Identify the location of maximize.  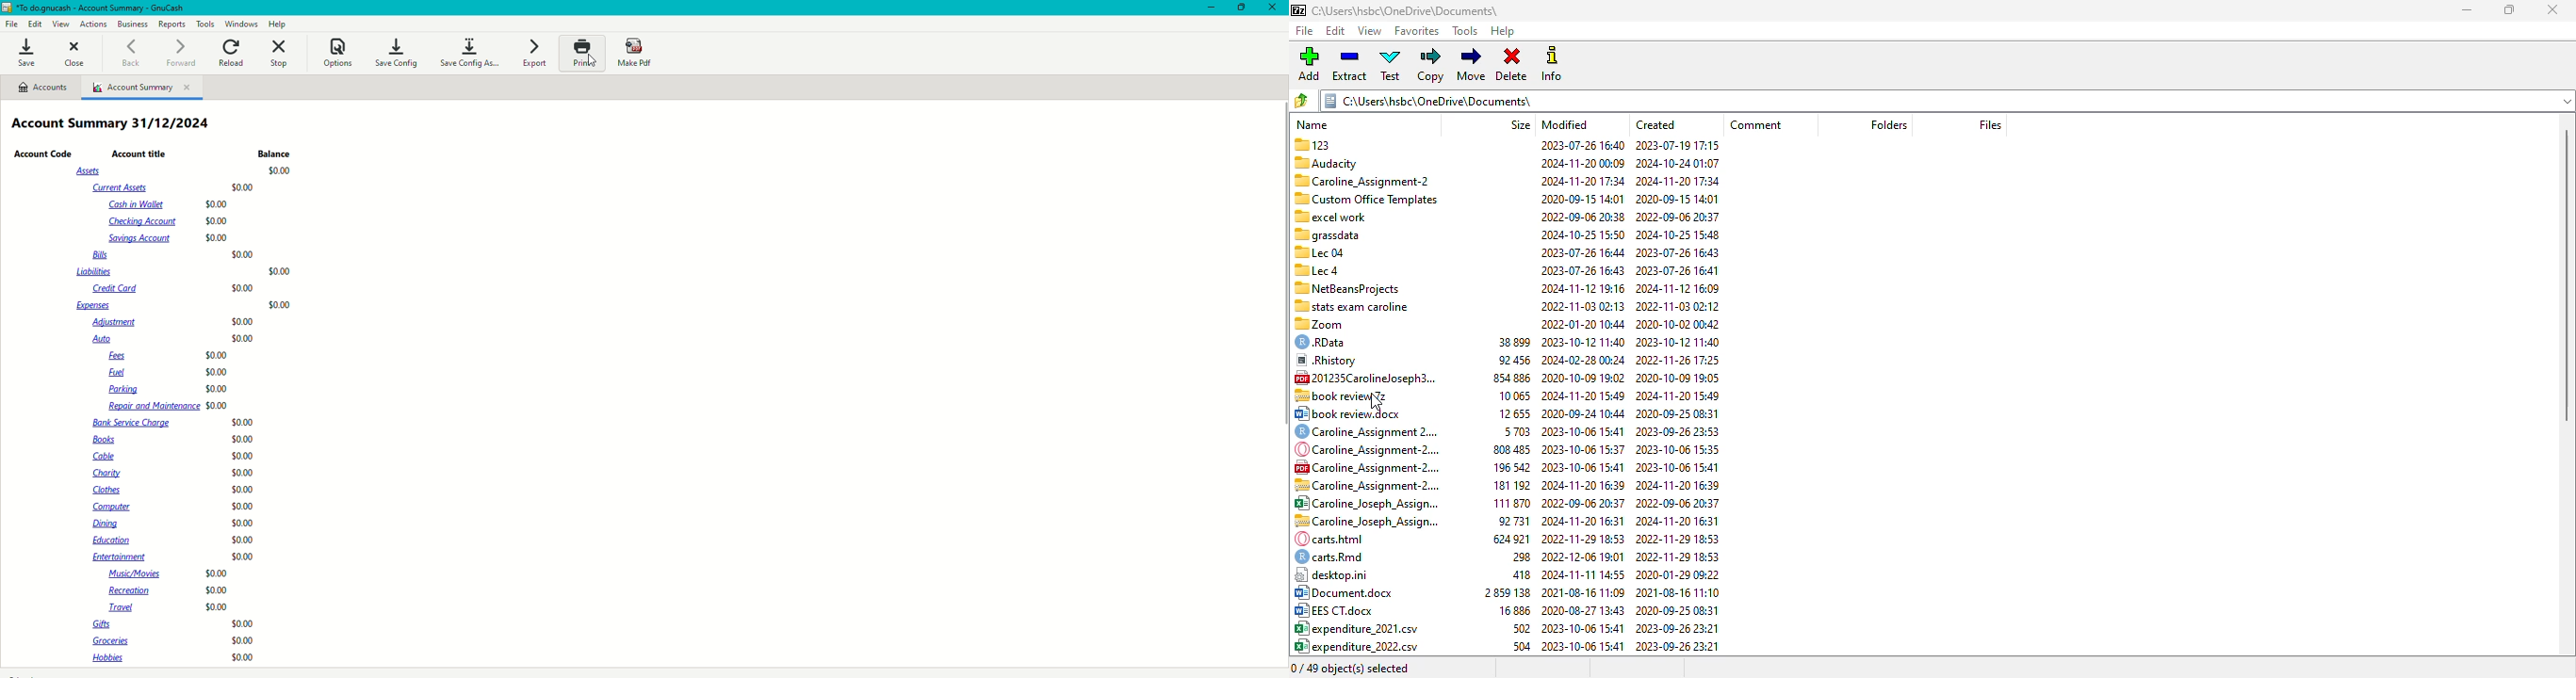
(2508, 10).